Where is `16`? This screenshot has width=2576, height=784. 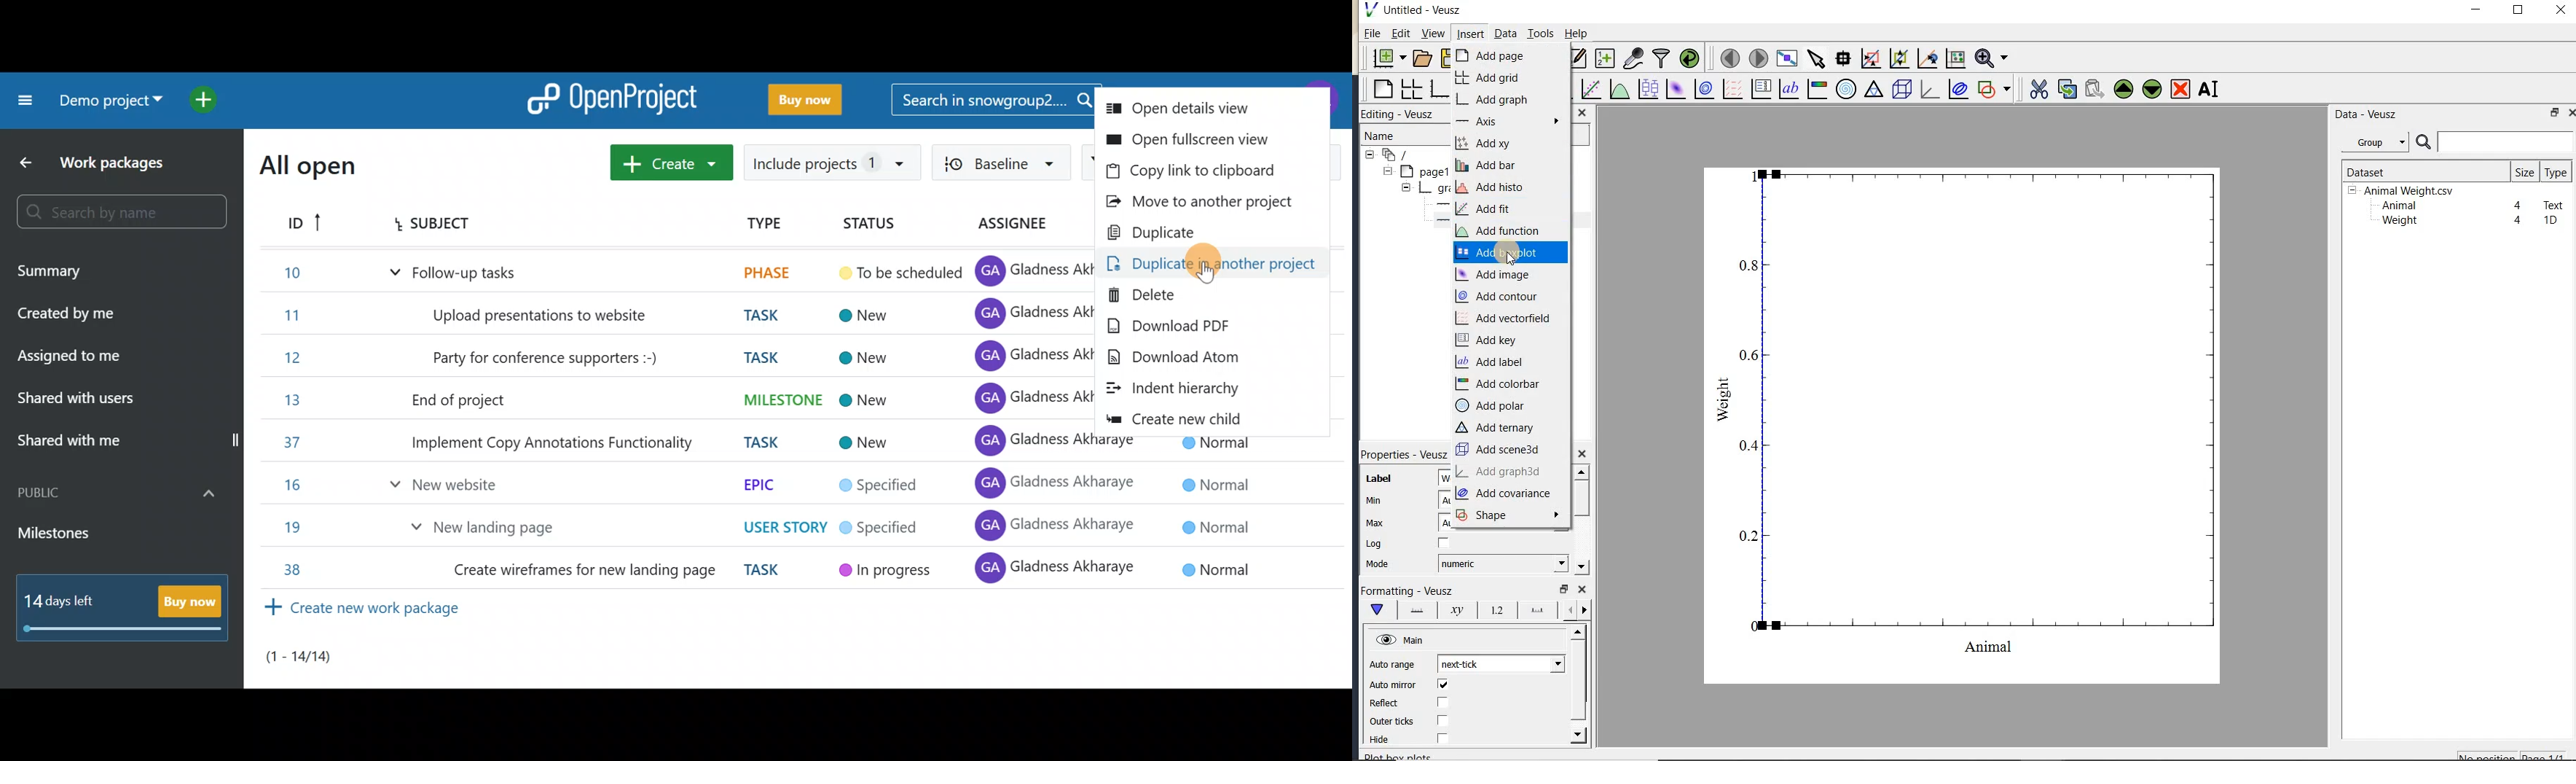
16 is located at coordinates (291, 486).